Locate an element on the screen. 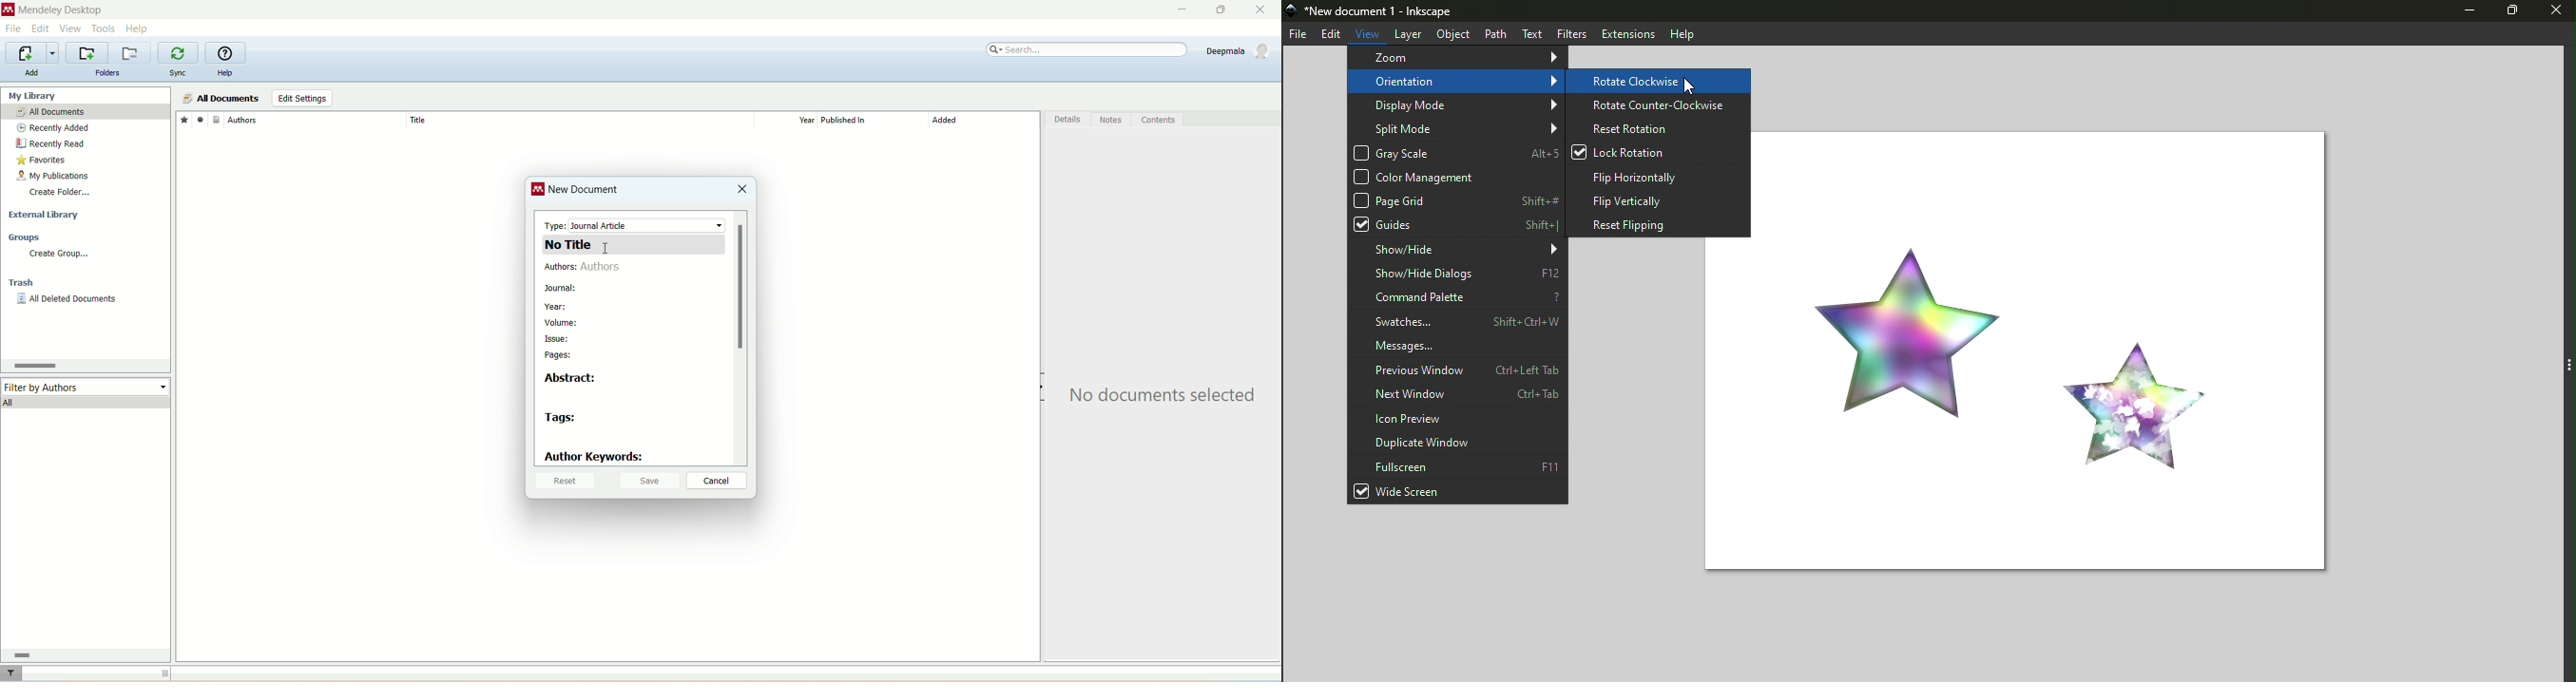 This screenshot has width=2576, height=700. folders is located at coordinates (108, 73).